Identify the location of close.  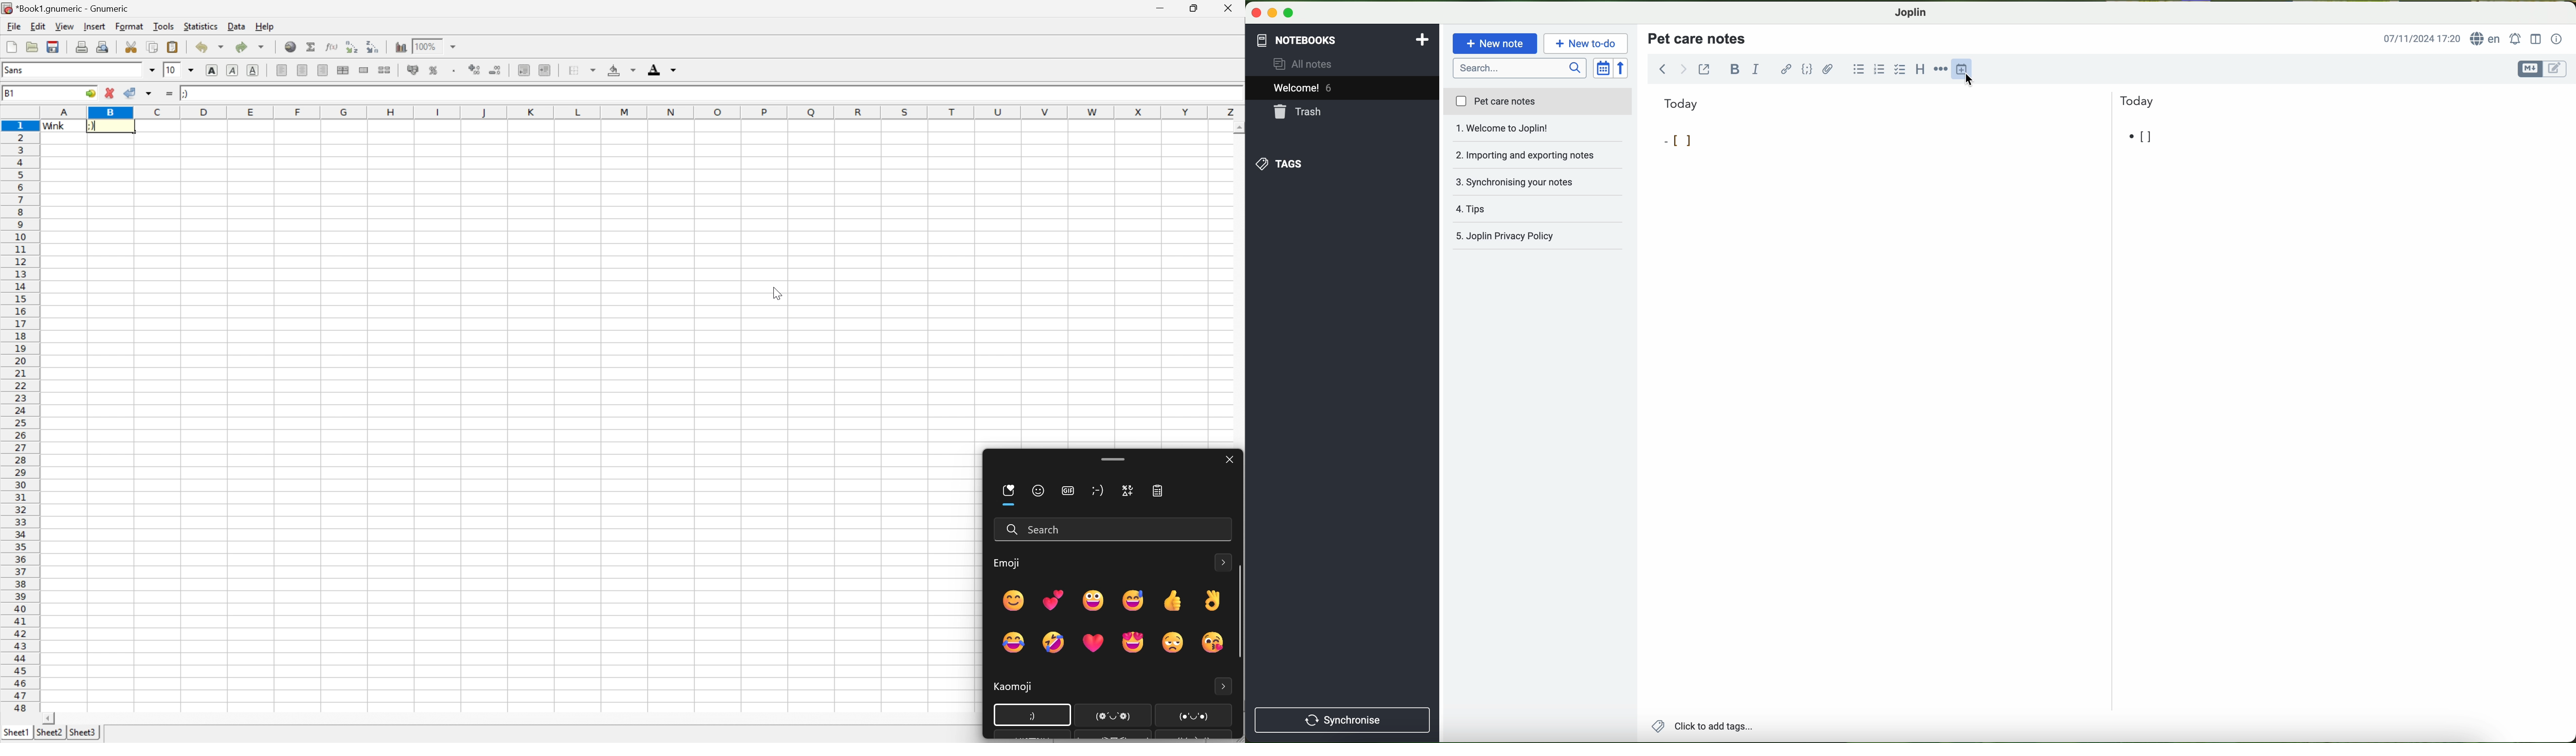
(1228, 461).